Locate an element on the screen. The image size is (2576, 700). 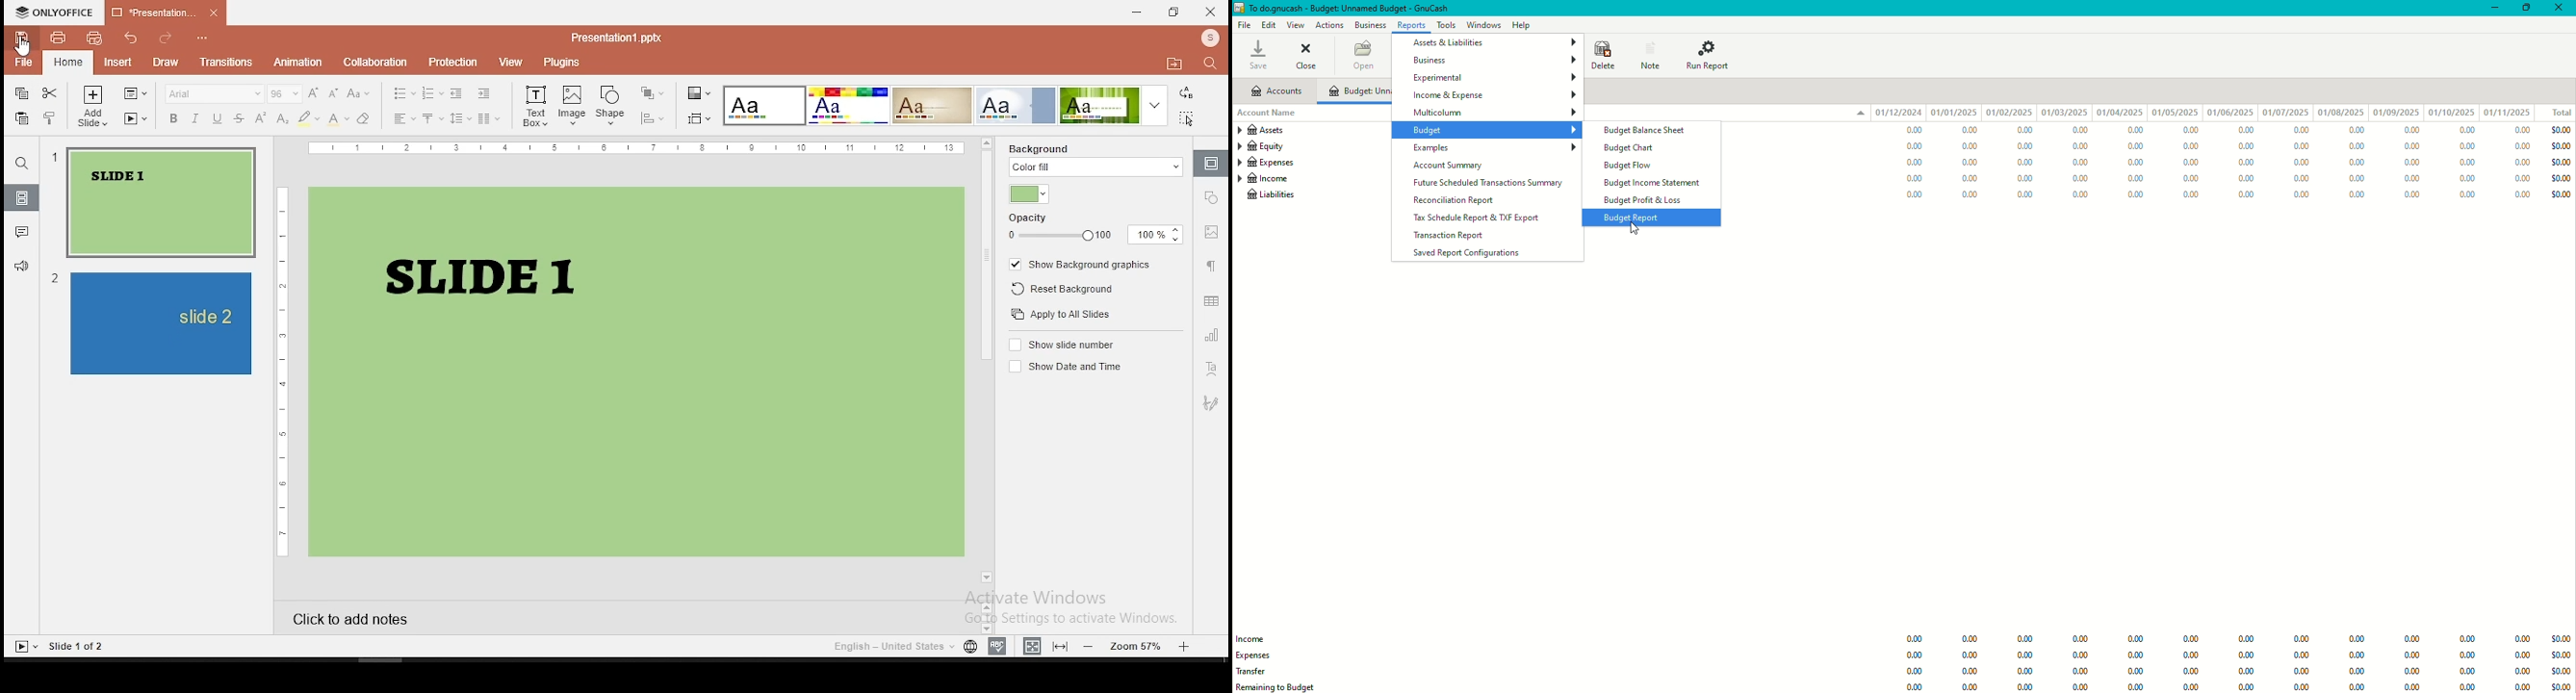
0.00 is located at coordinates (2132, 146).